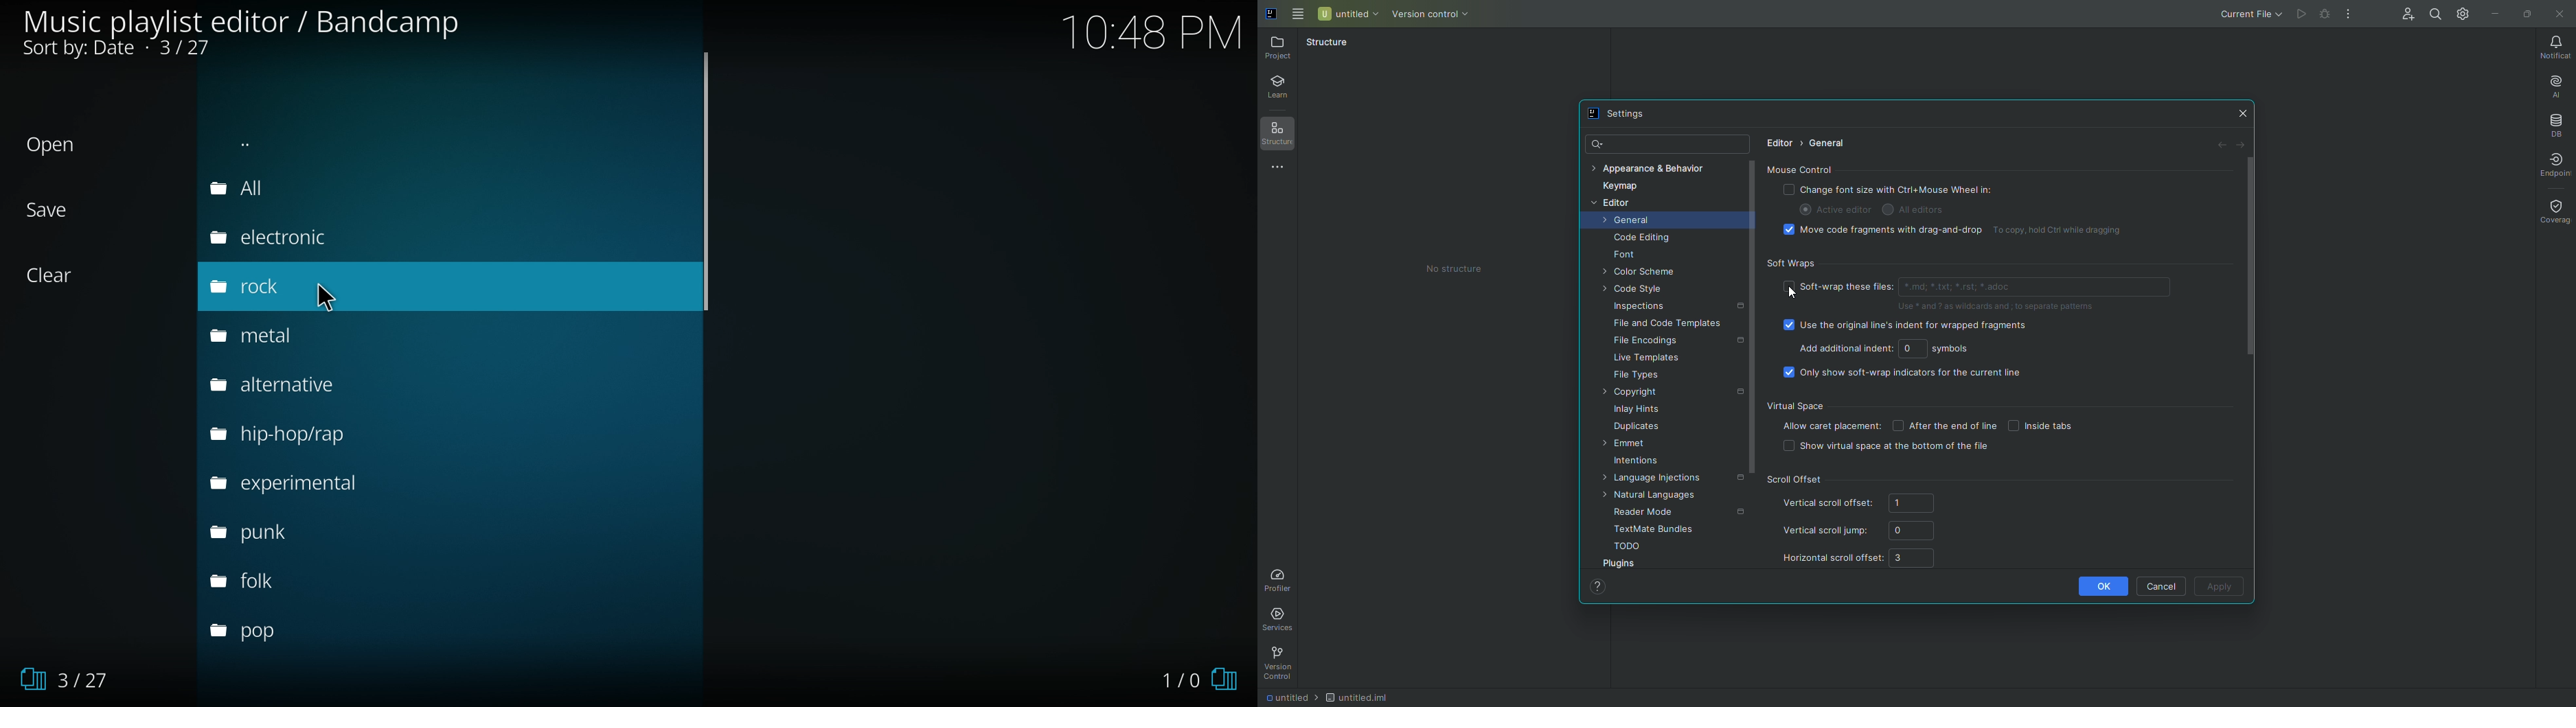 The width and height of the screenshot is (2576, 728). I want to click on Save, so click(61, 209).